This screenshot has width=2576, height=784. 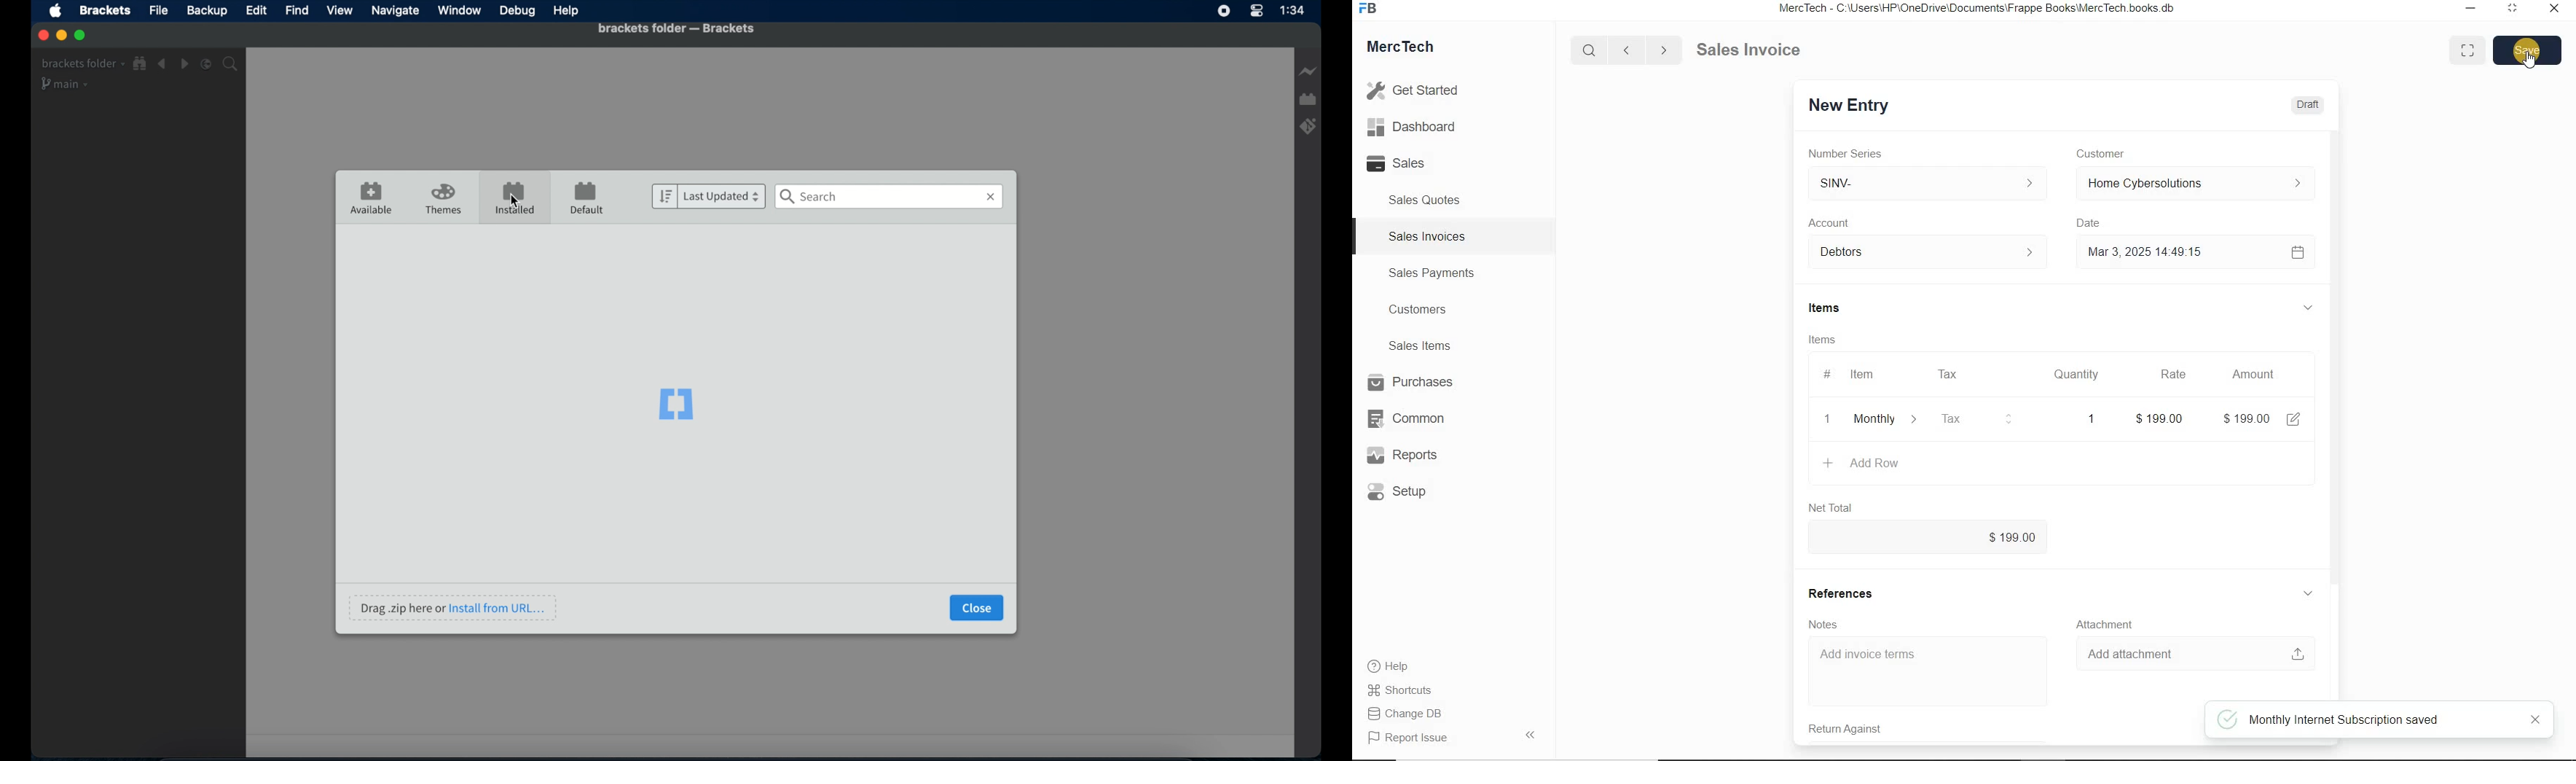 What do you see at coordinates (2293, 419) in the screenshot?
I see `edit` at bounding box center [2293, 419].